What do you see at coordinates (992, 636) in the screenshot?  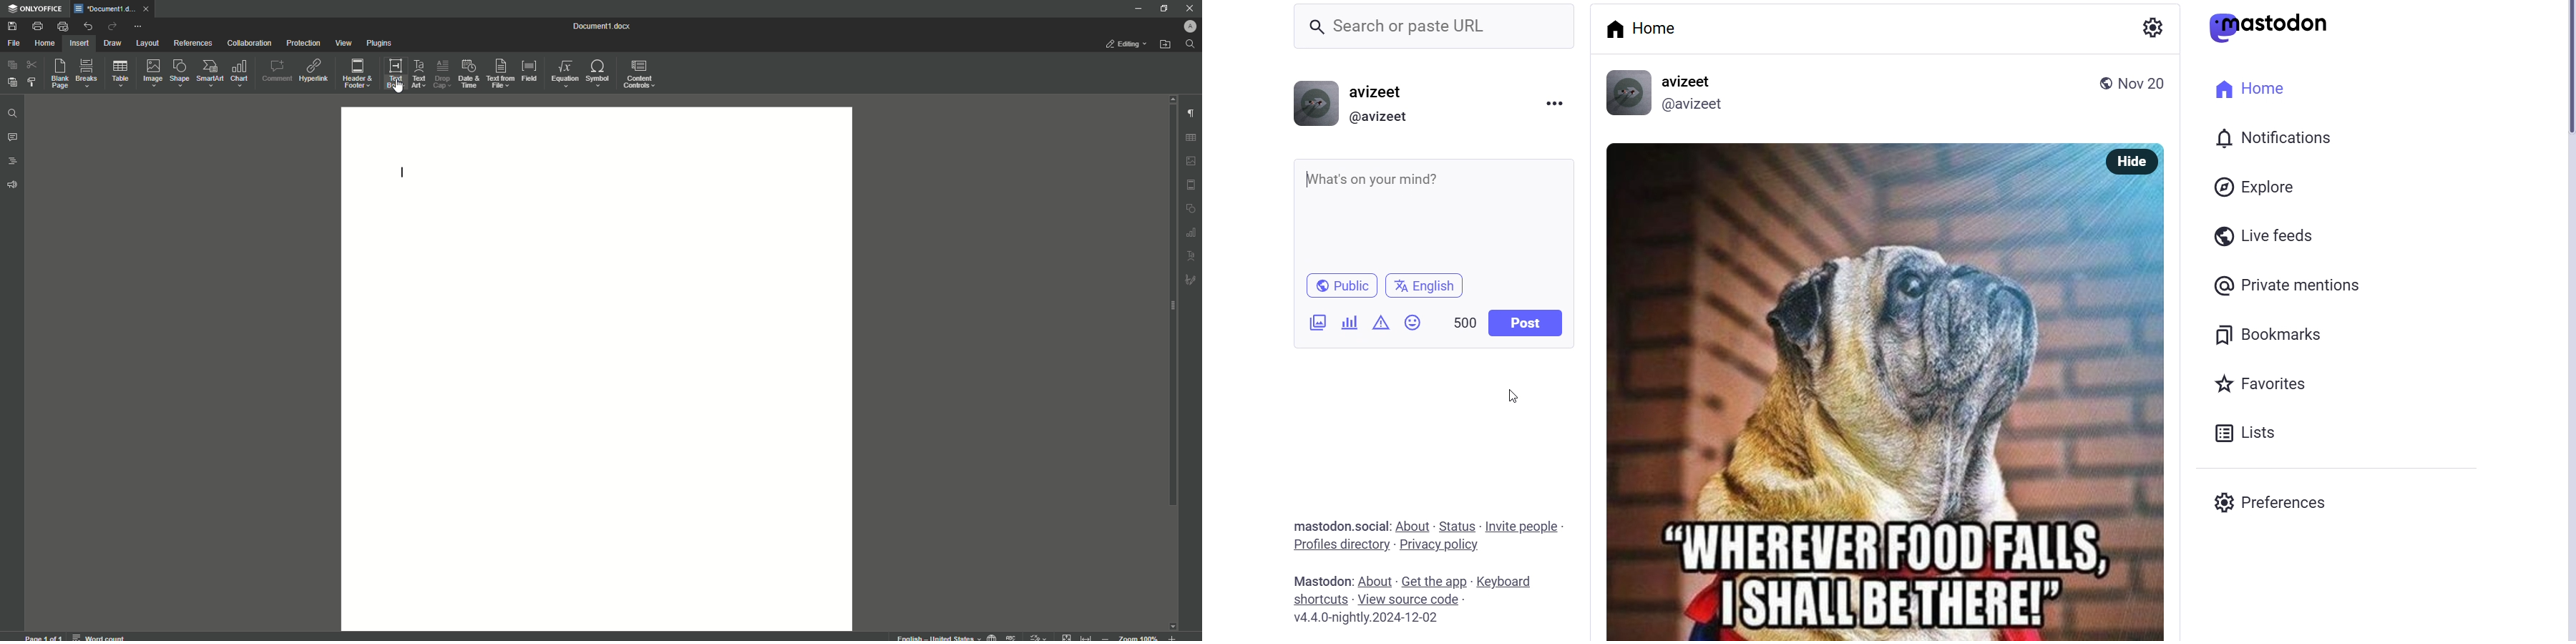 I see `set document language` at bounding box center [992, 636].